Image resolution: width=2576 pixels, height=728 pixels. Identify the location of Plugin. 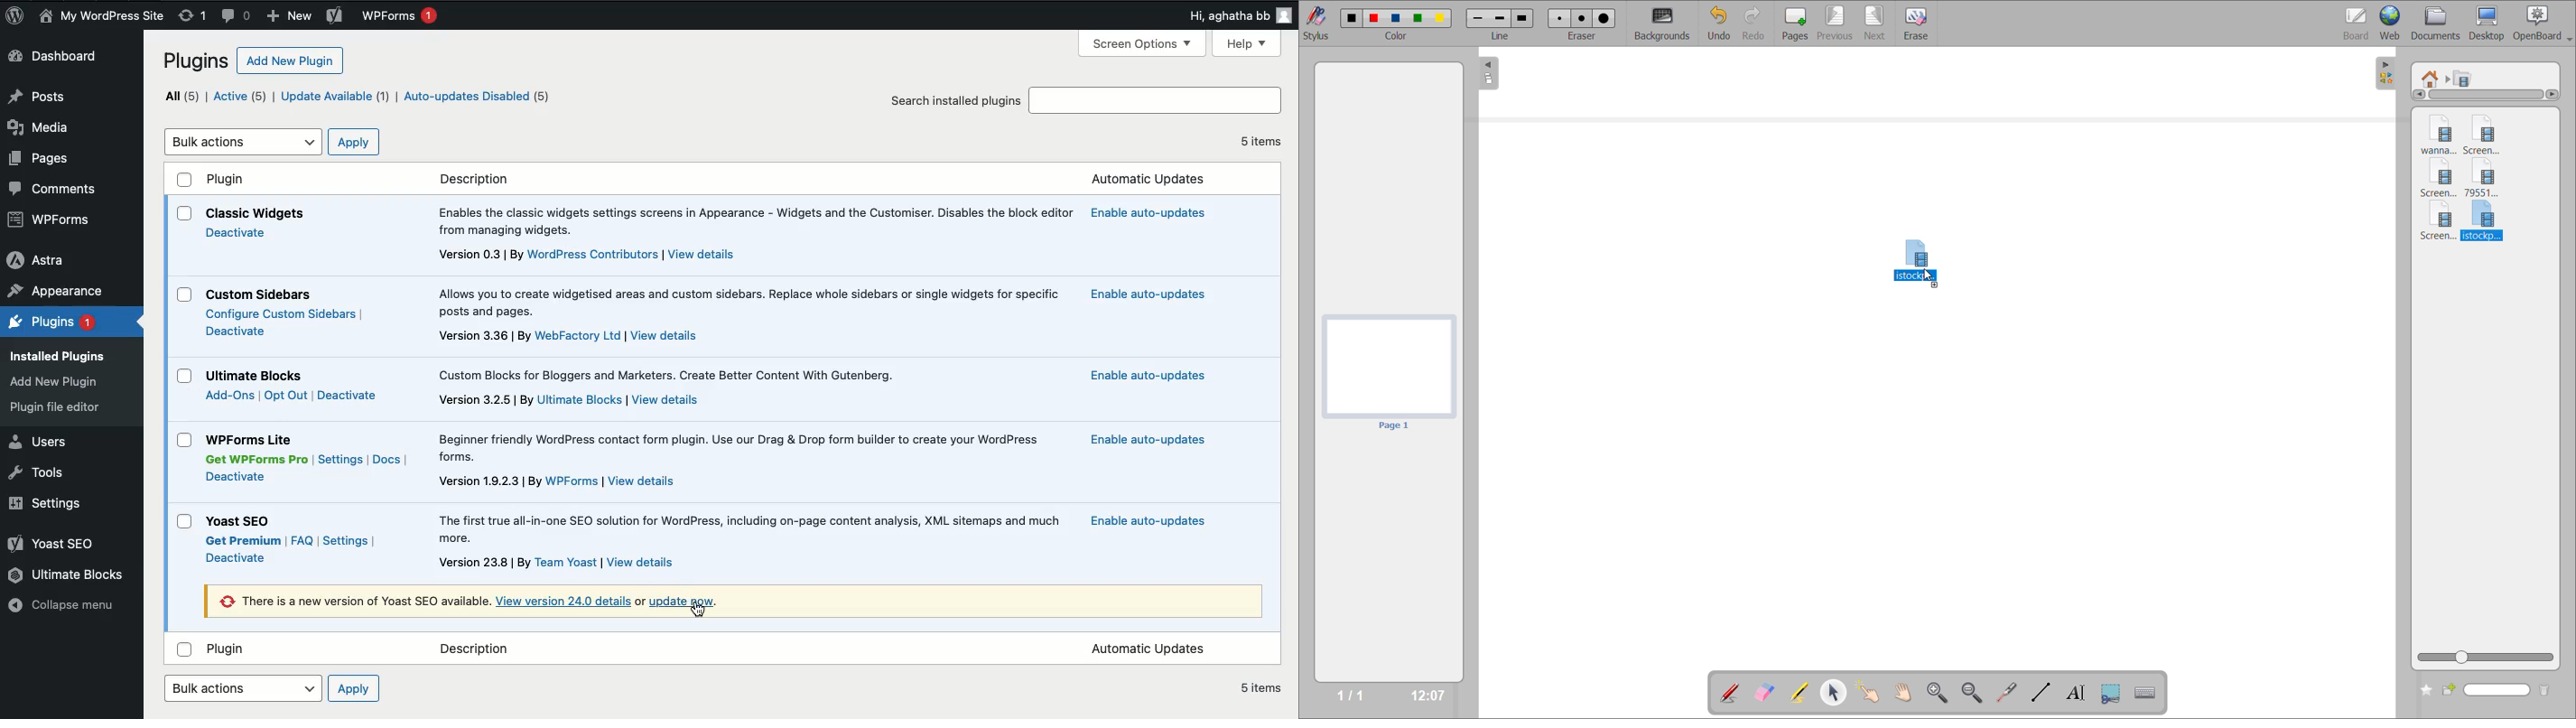
(228, 179).